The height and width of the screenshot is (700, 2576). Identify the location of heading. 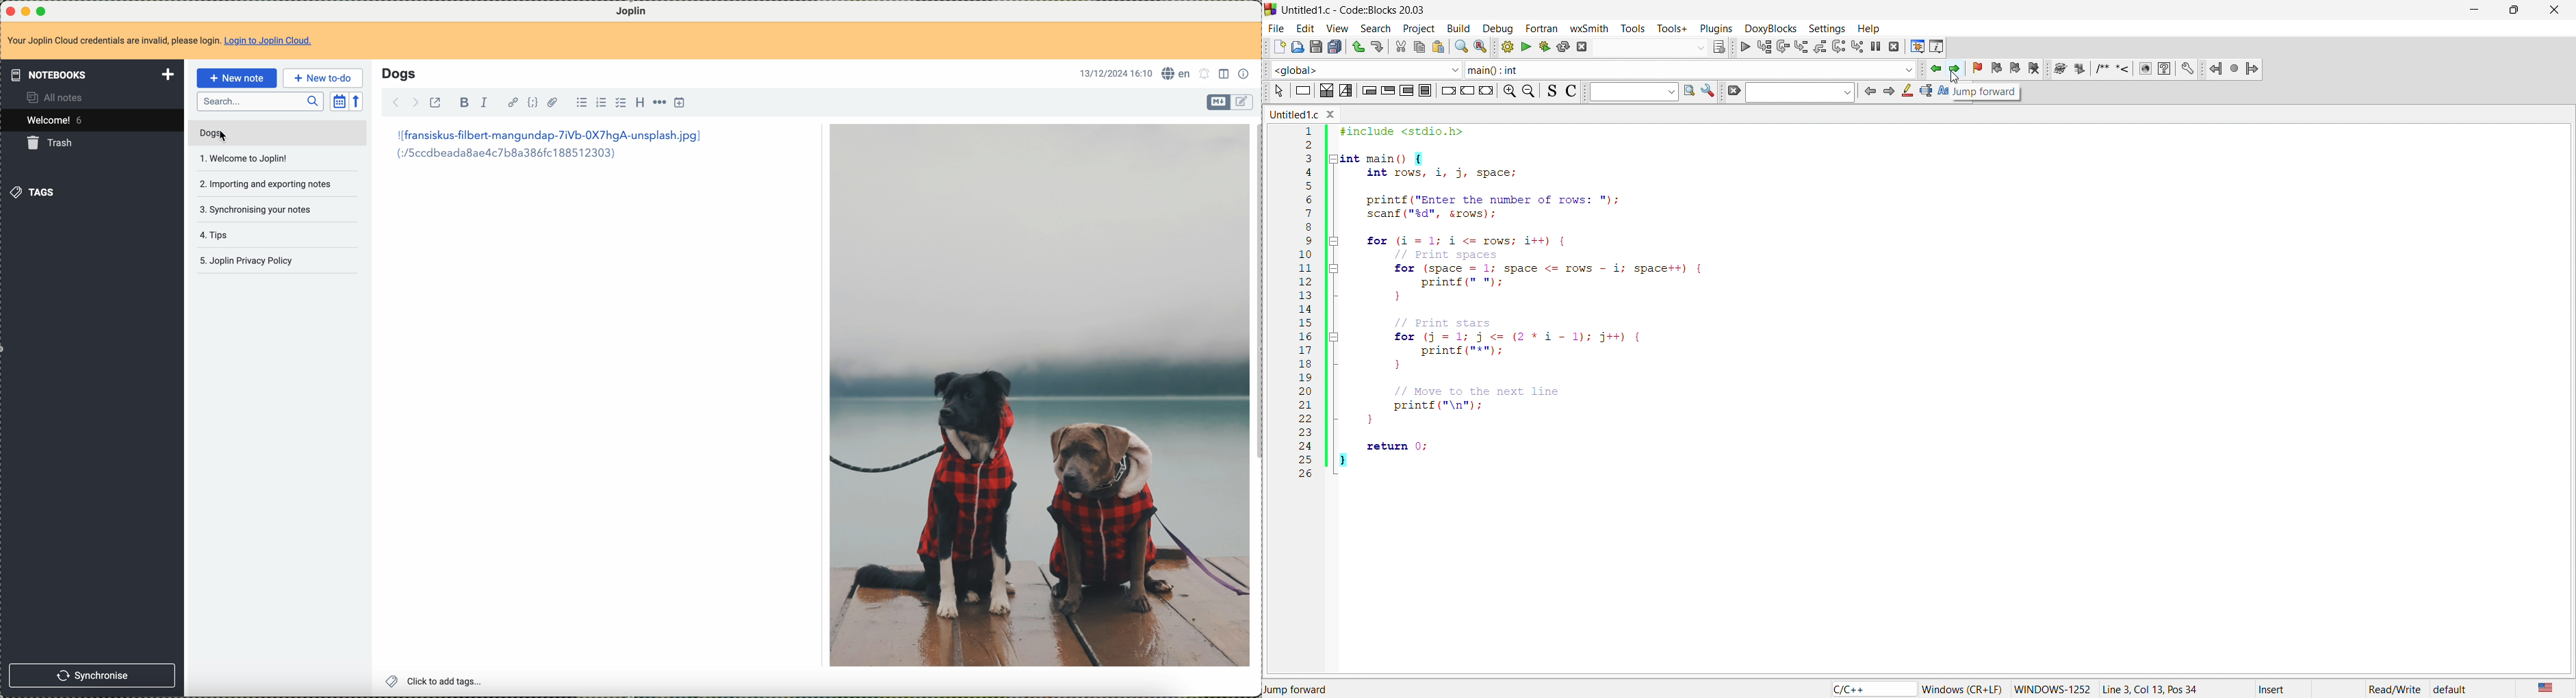
(640, 103).